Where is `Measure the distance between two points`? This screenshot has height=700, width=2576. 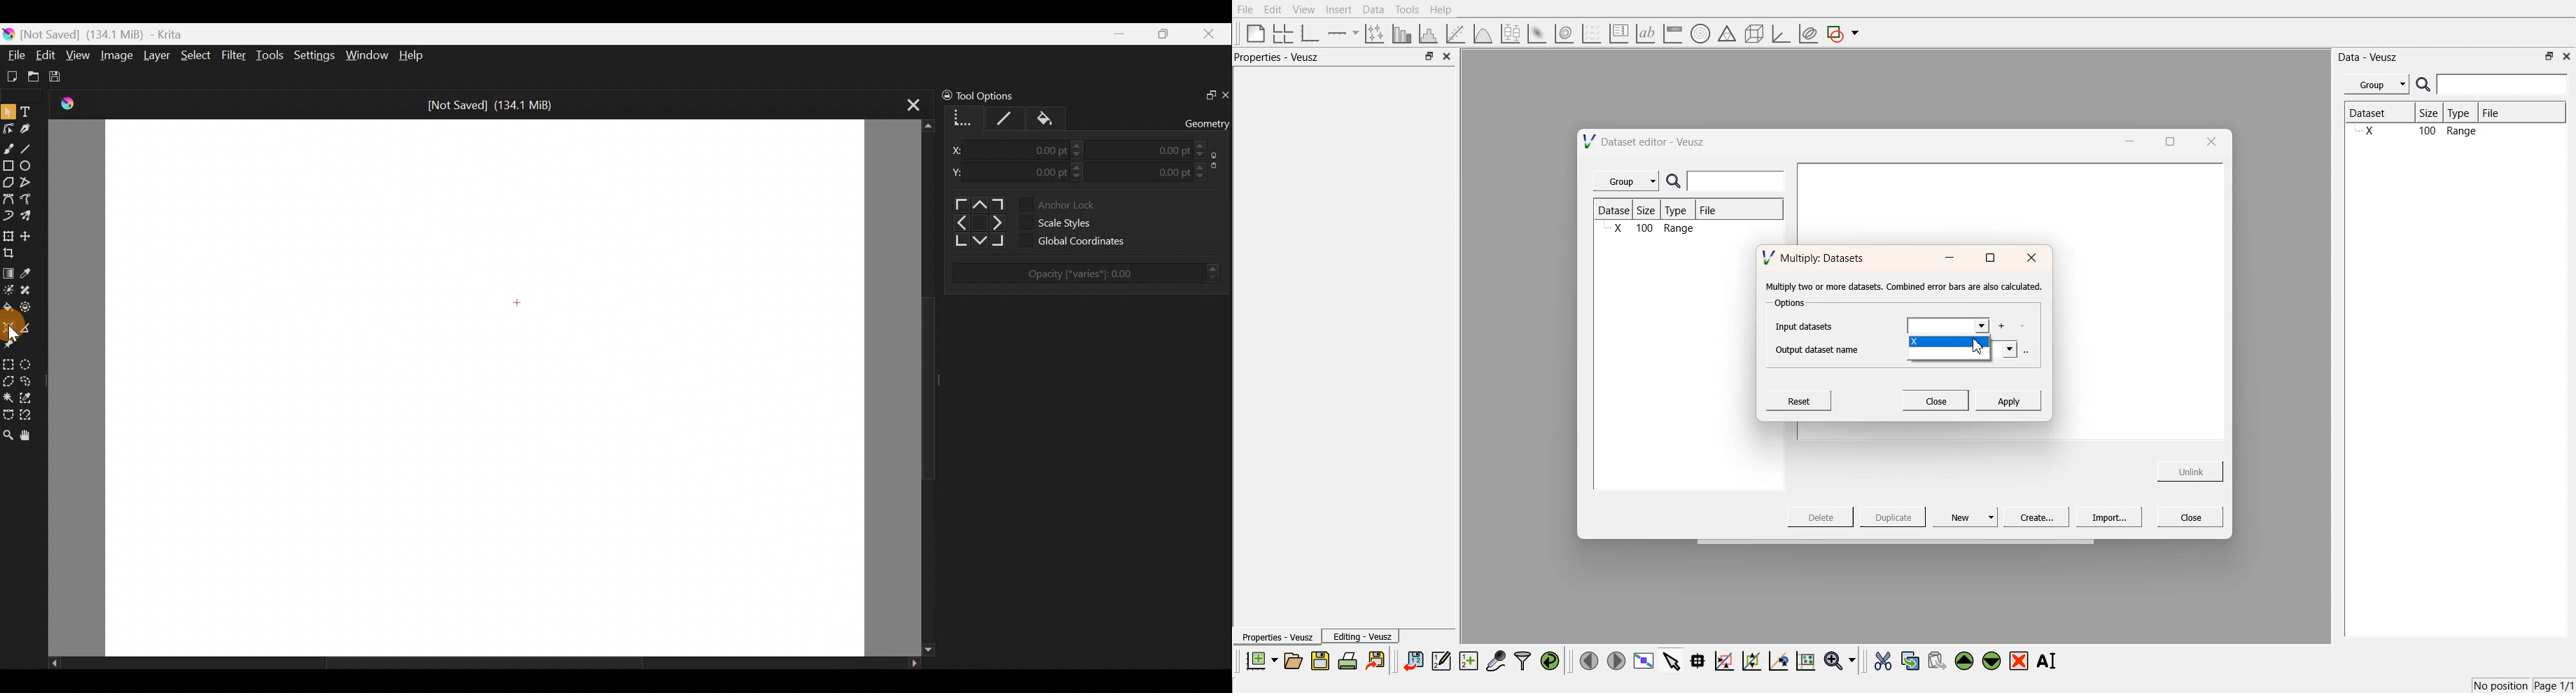 Measure the distance between two points is located at coordinates (30, 327).